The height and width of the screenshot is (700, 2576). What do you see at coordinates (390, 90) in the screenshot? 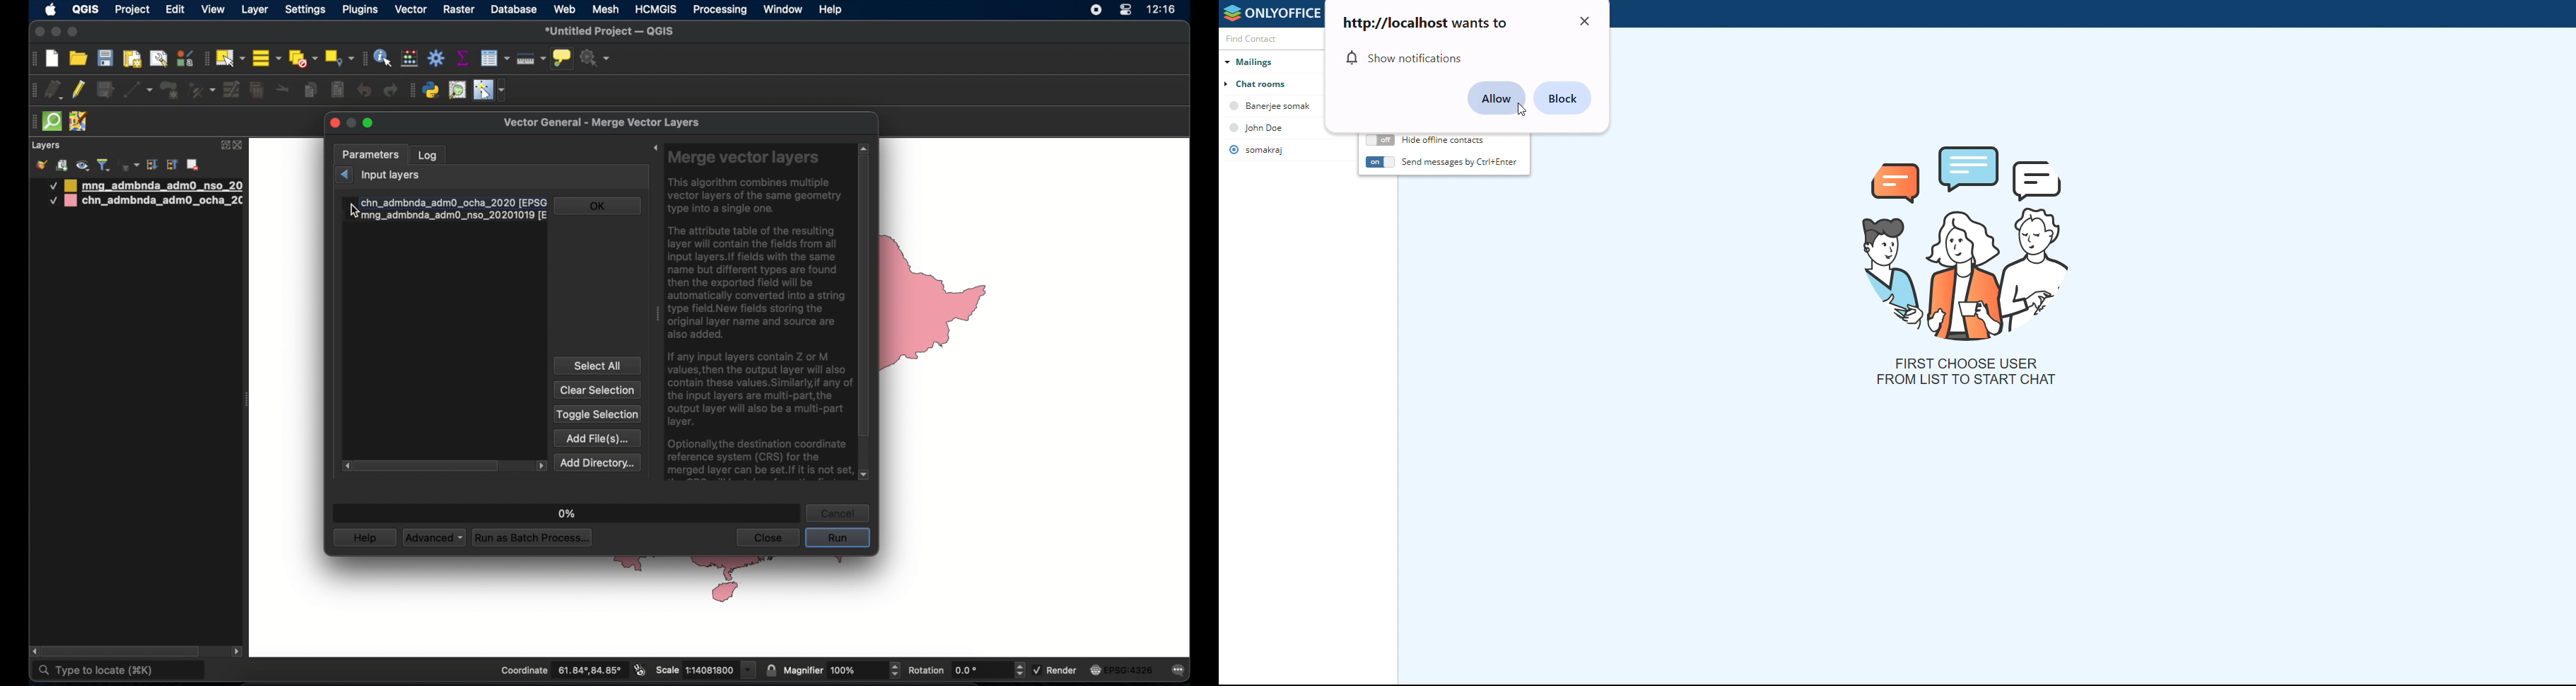
I see `redo` at bounding box center [390, 90].